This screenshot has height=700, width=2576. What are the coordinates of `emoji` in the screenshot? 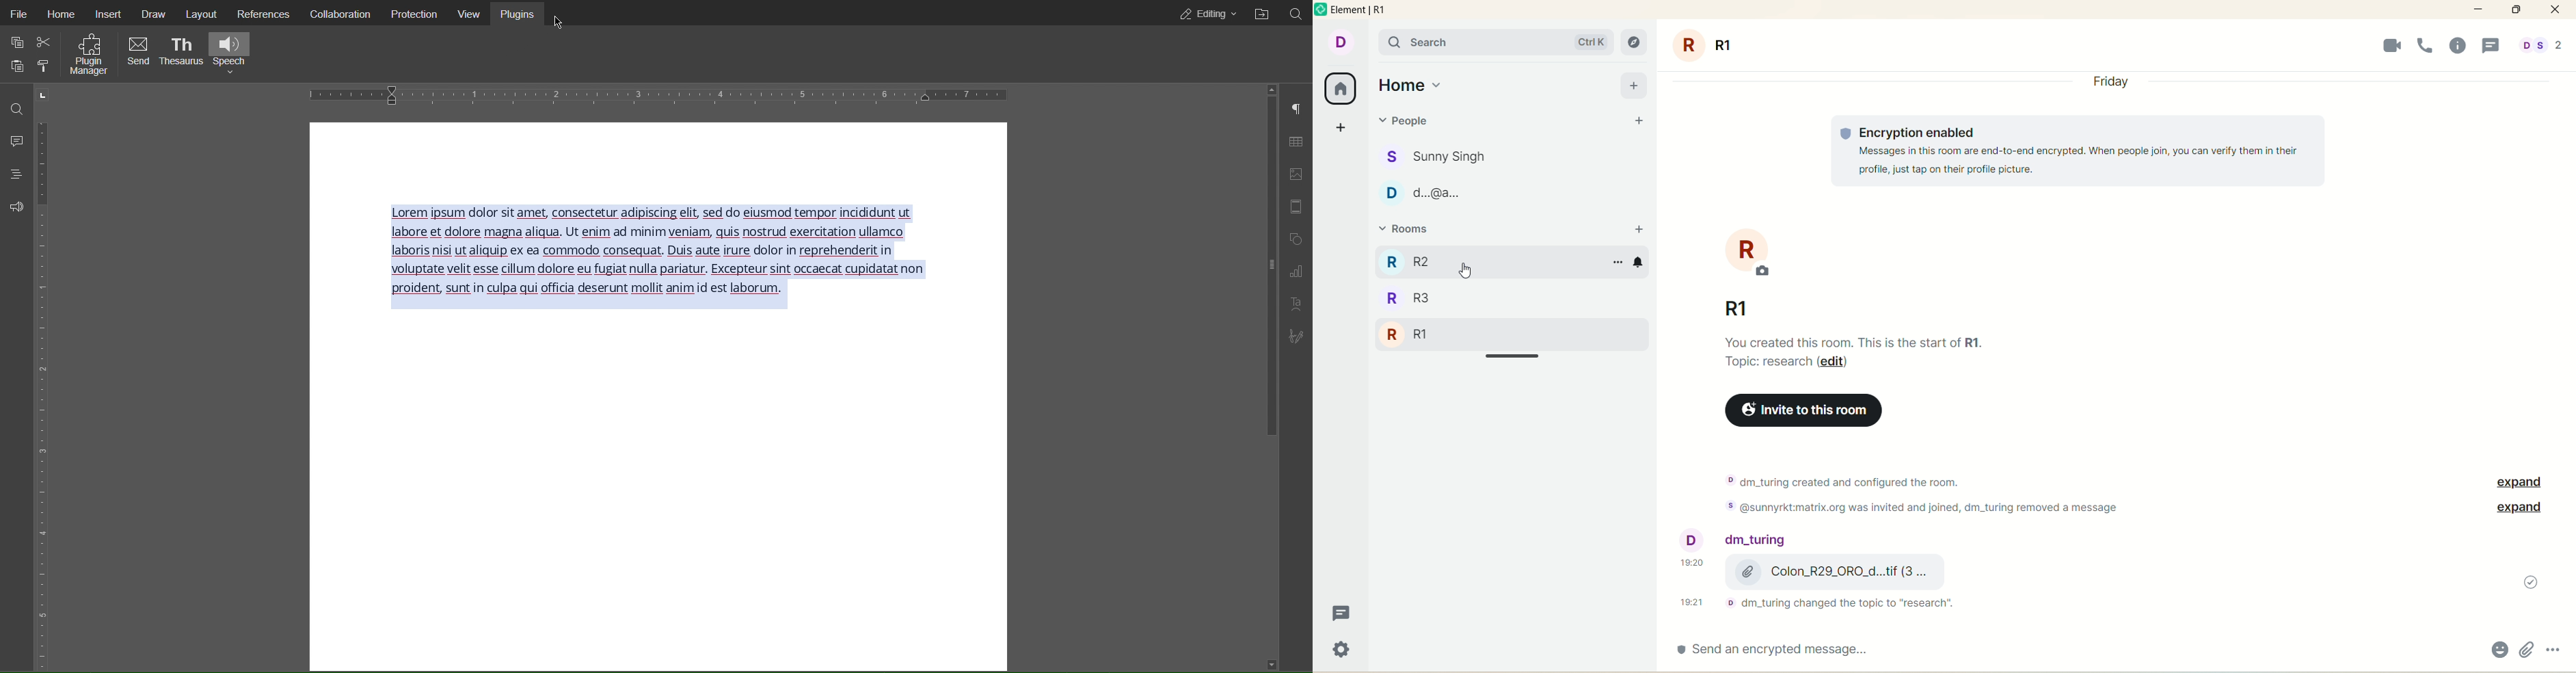 It's located at (2498, 651).